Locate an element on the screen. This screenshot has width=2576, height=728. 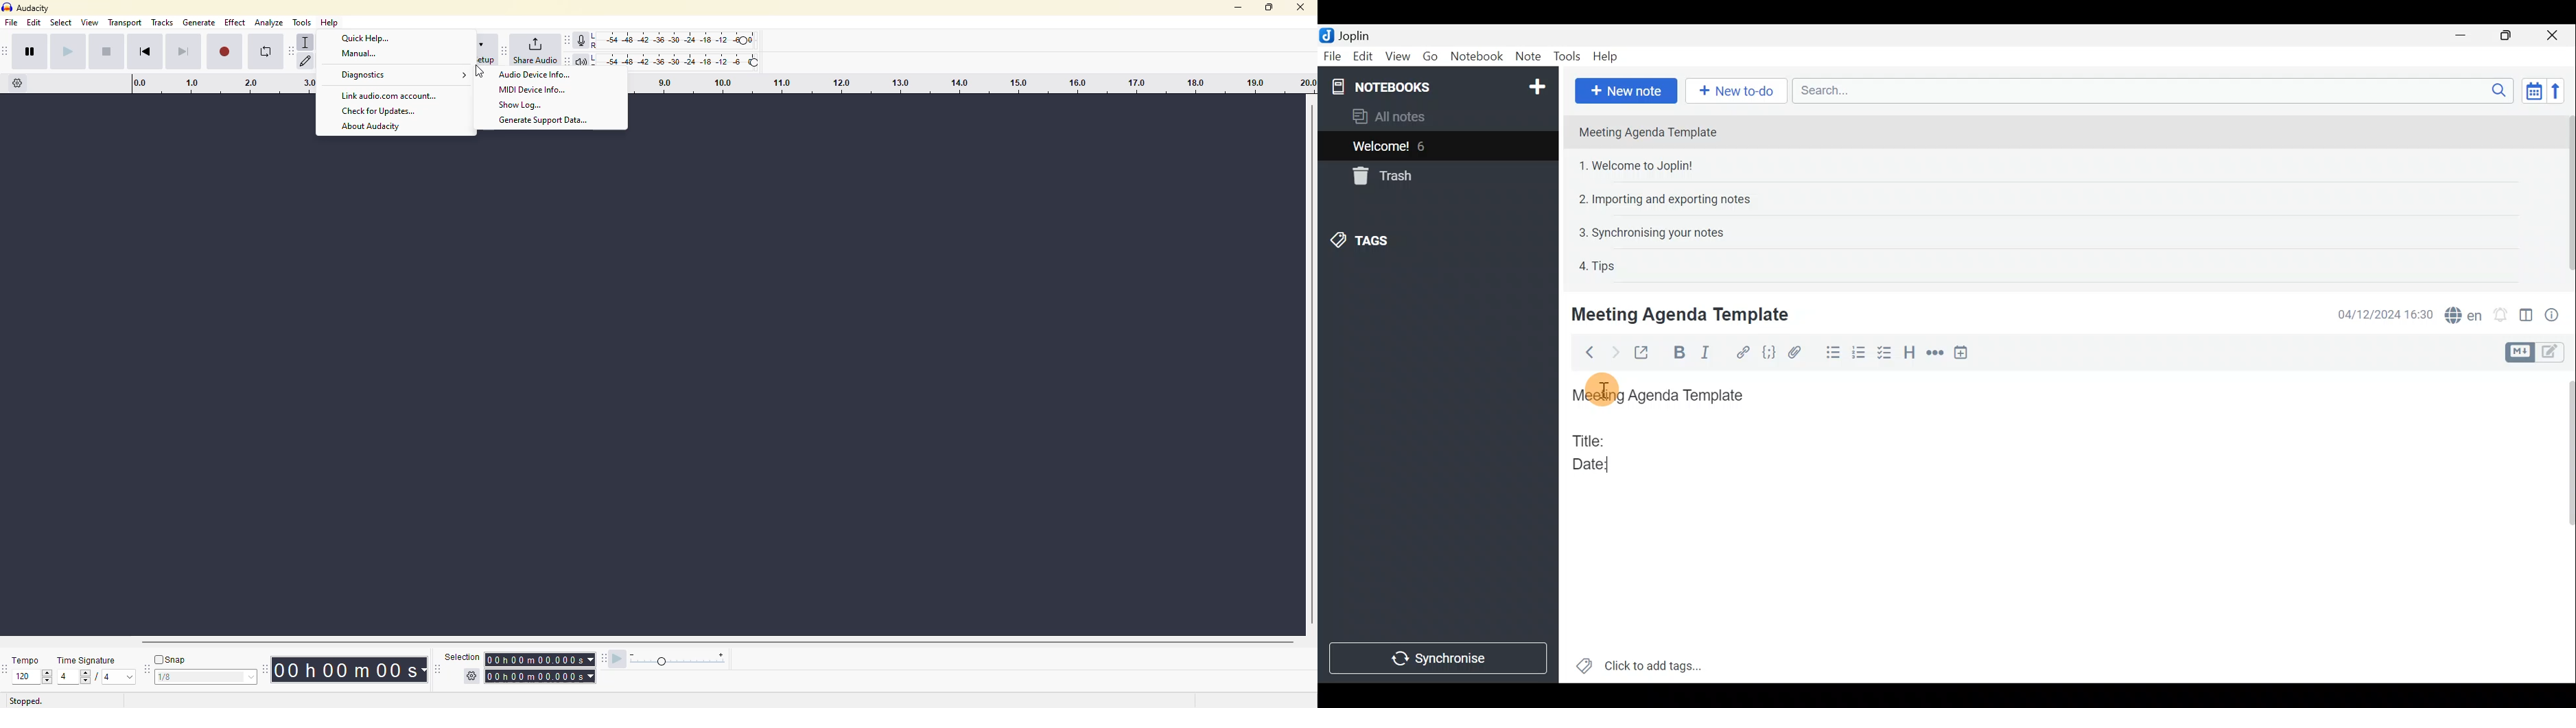
time signature is located at coordinates (88, 657).